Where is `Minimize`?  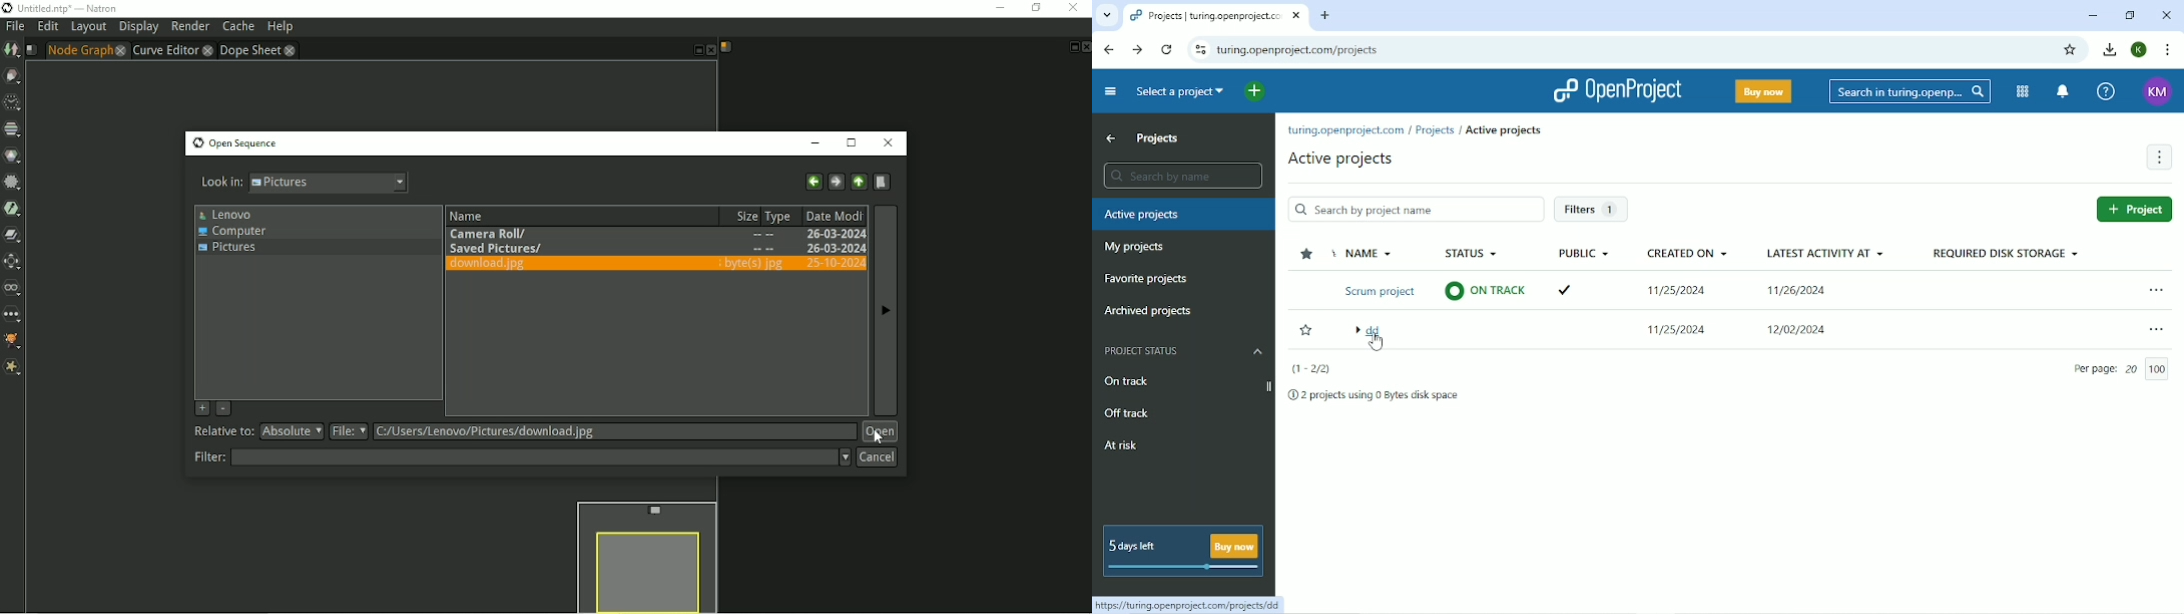
Minimize is located at coordinates (2093, 16).